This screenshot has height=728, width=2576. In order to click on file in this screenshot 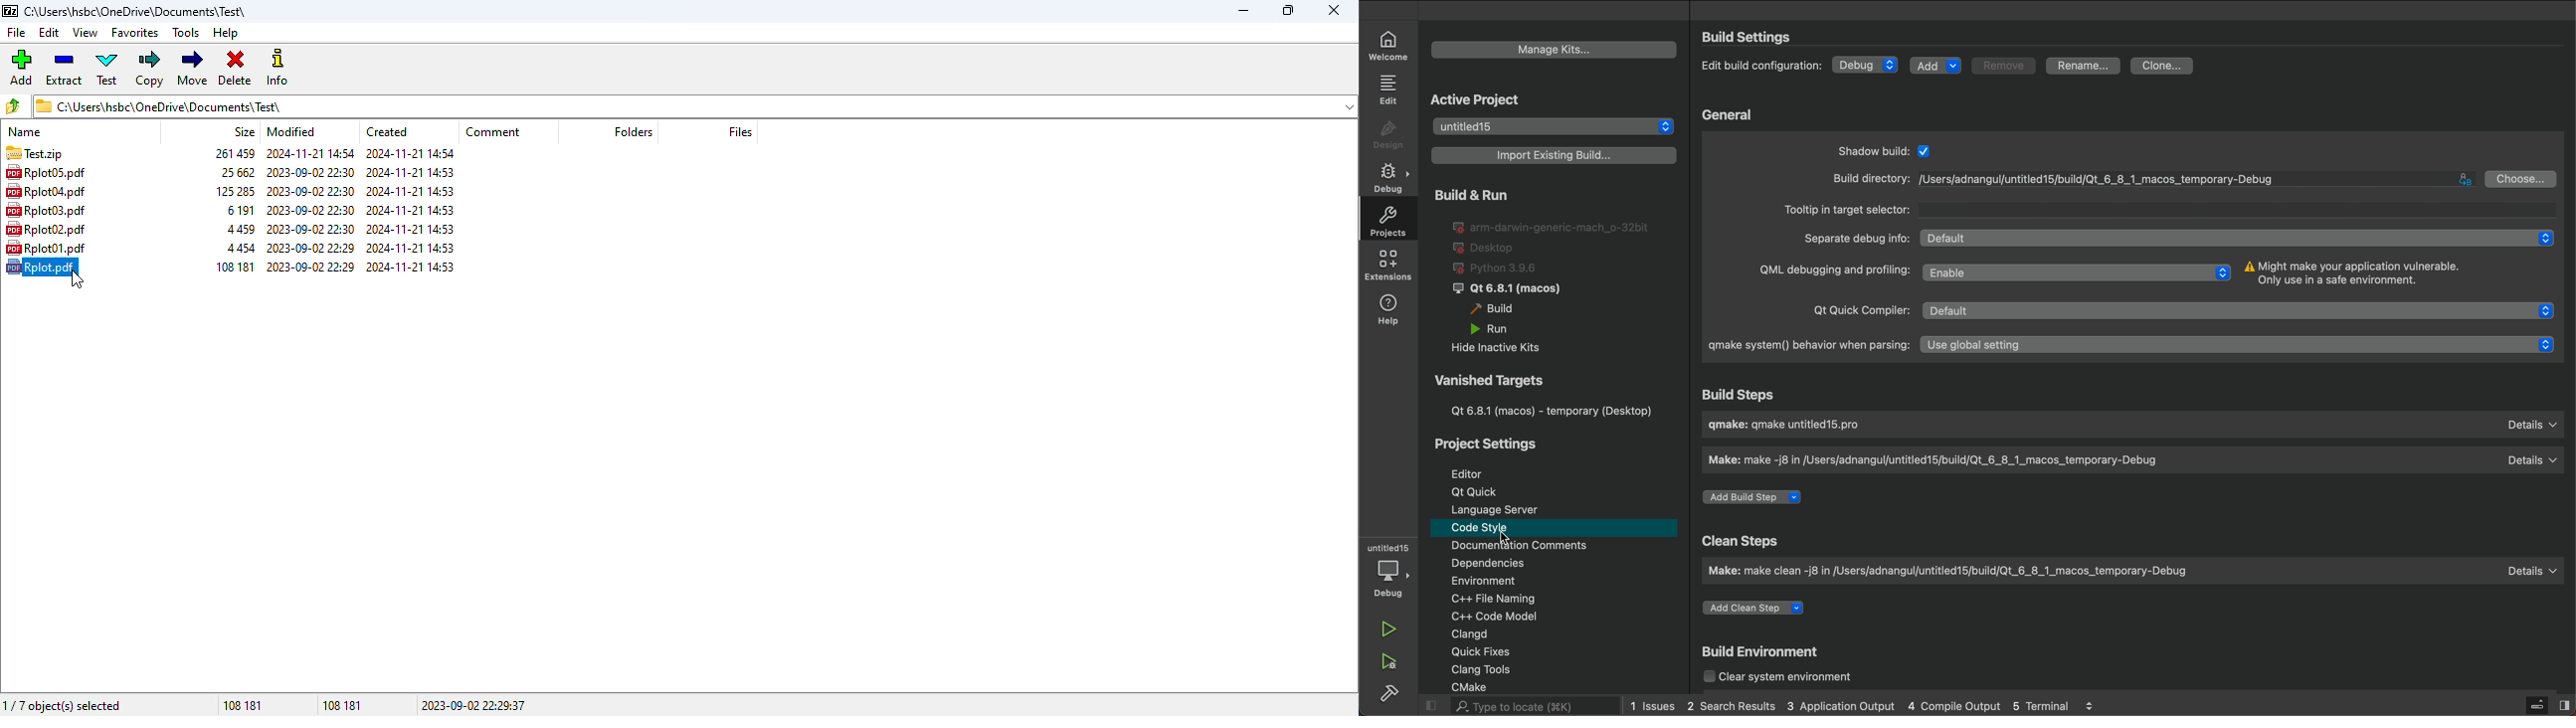, I will do `click(16, 33)`.